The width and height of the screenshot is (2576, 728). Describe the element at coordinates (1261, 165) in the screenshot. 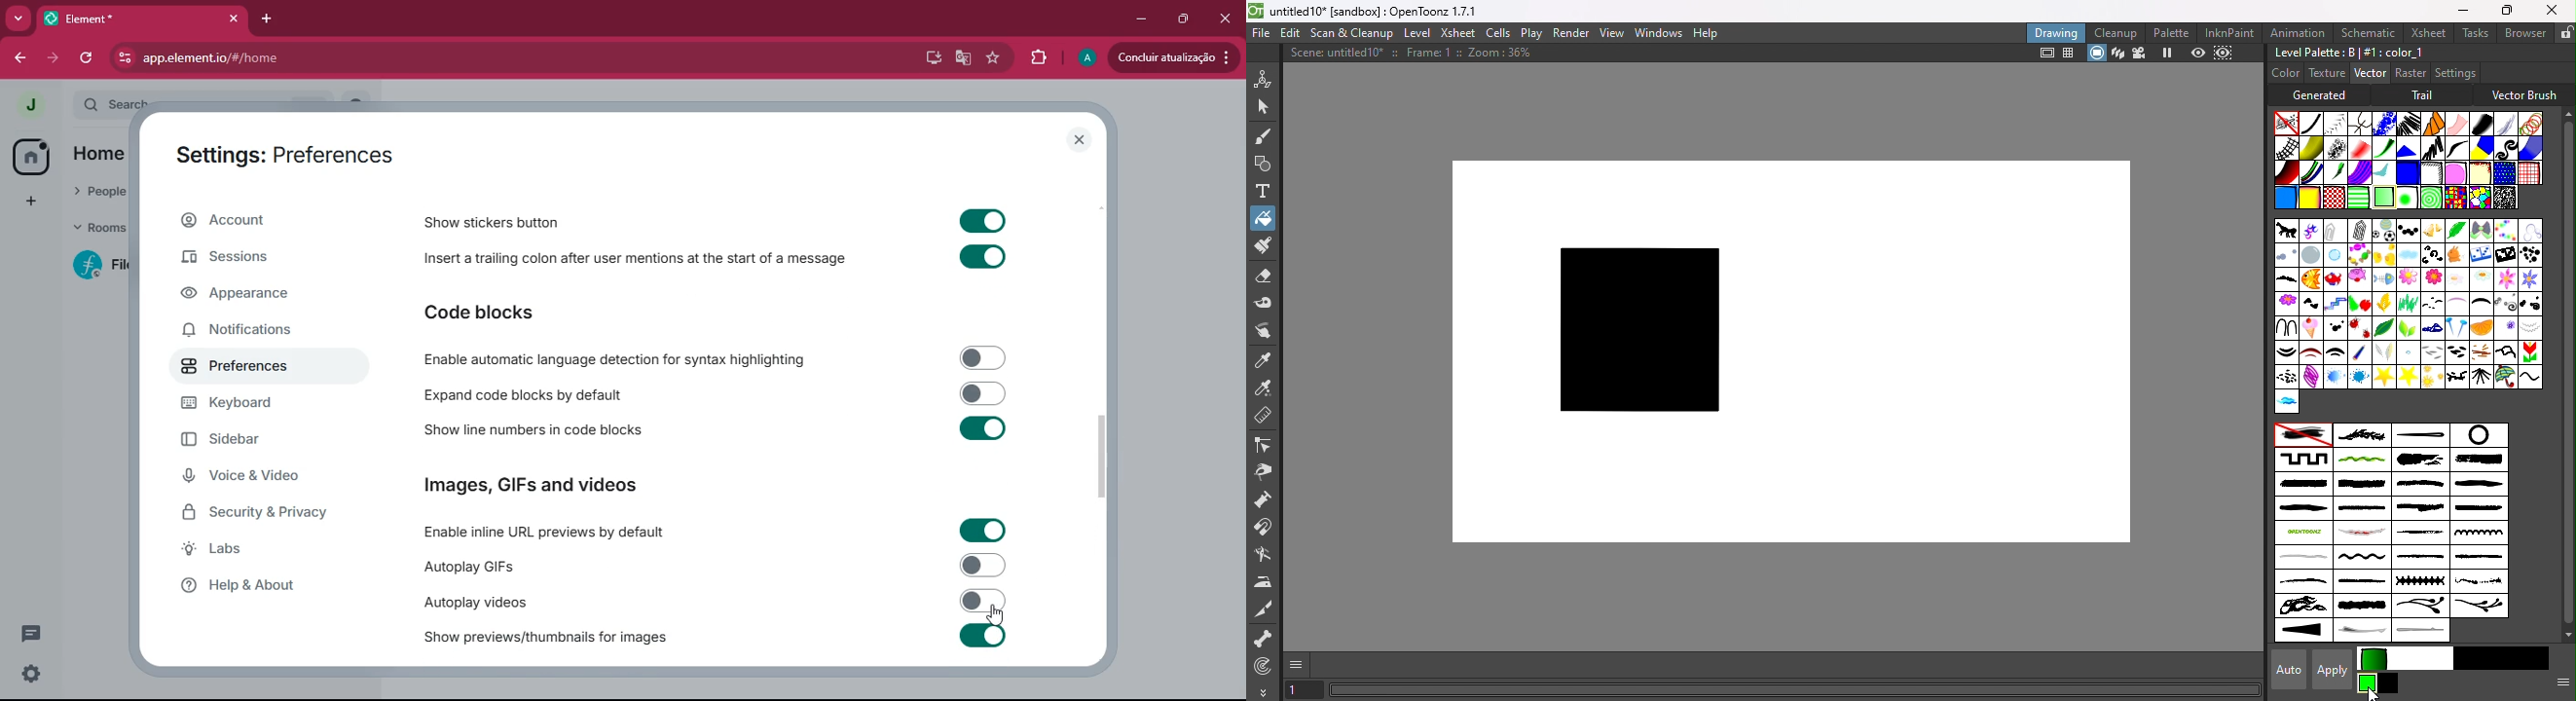

I see `Geometric tool` at that location.